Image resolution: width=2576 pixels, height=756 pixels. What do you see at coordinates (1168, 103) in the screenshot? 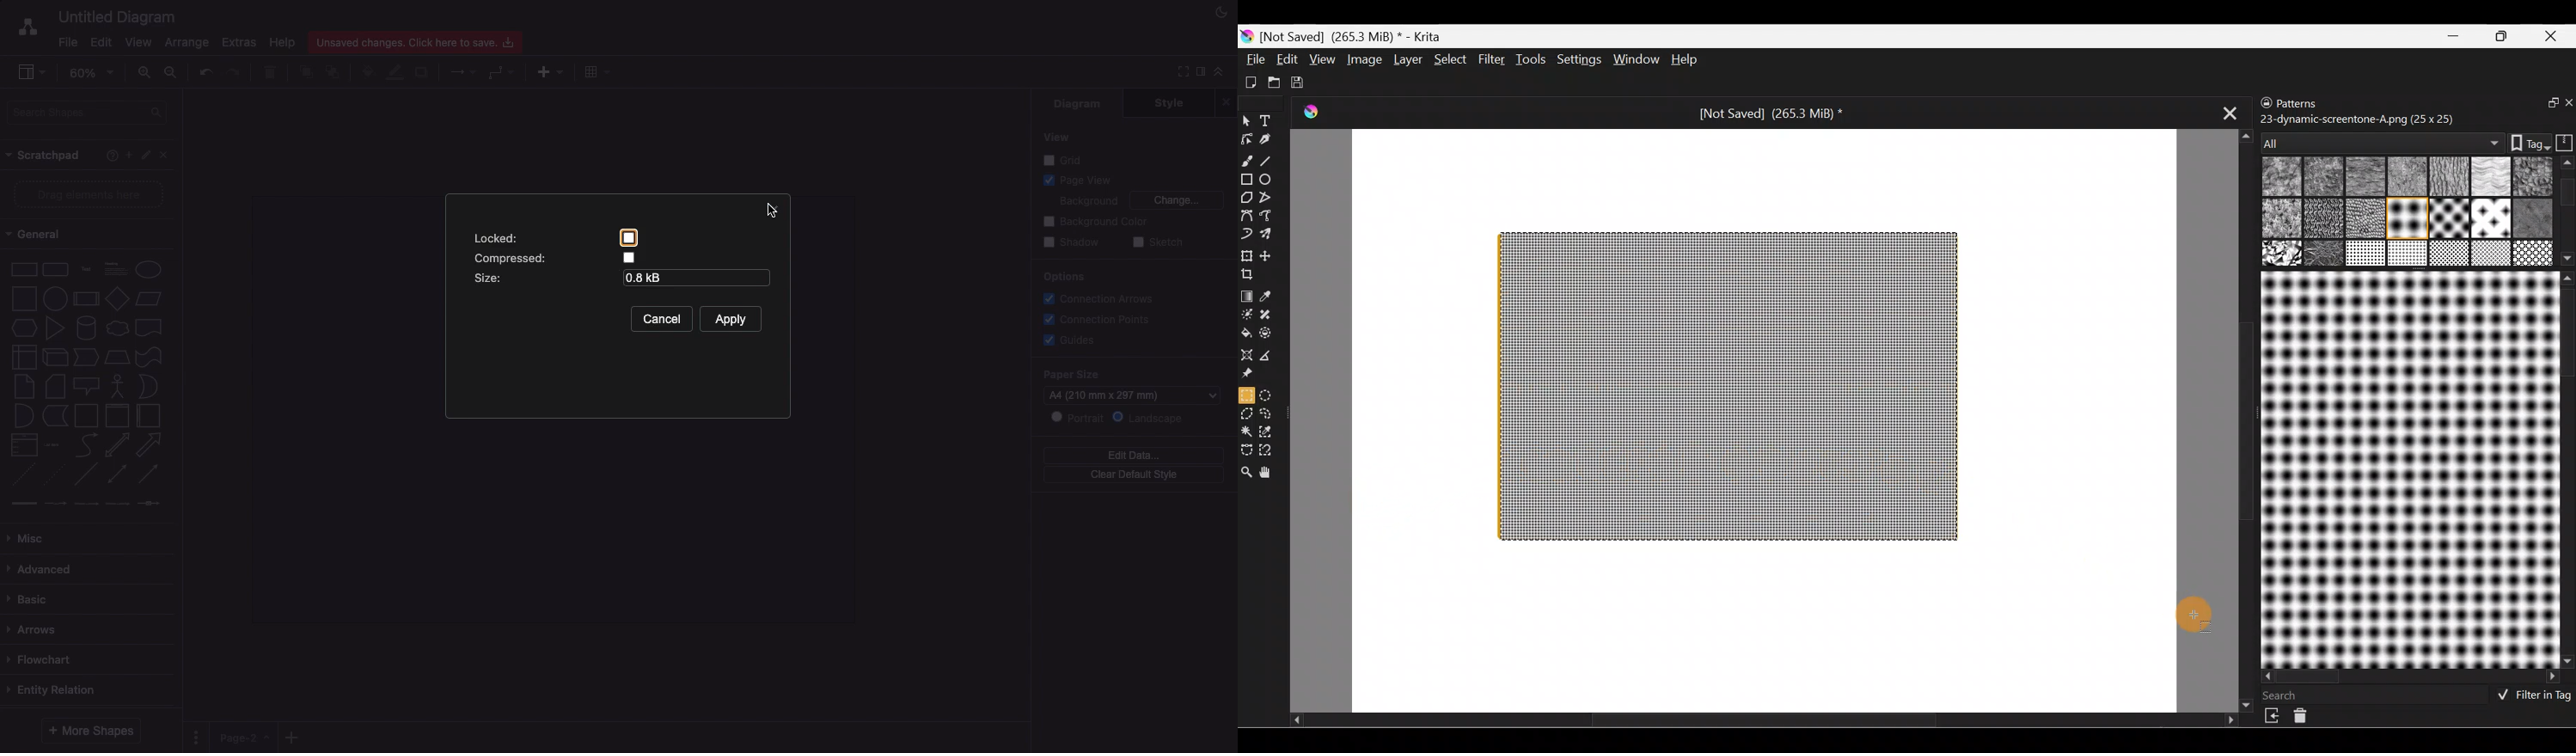
I see `Style` at bounding box center [1168, 103].